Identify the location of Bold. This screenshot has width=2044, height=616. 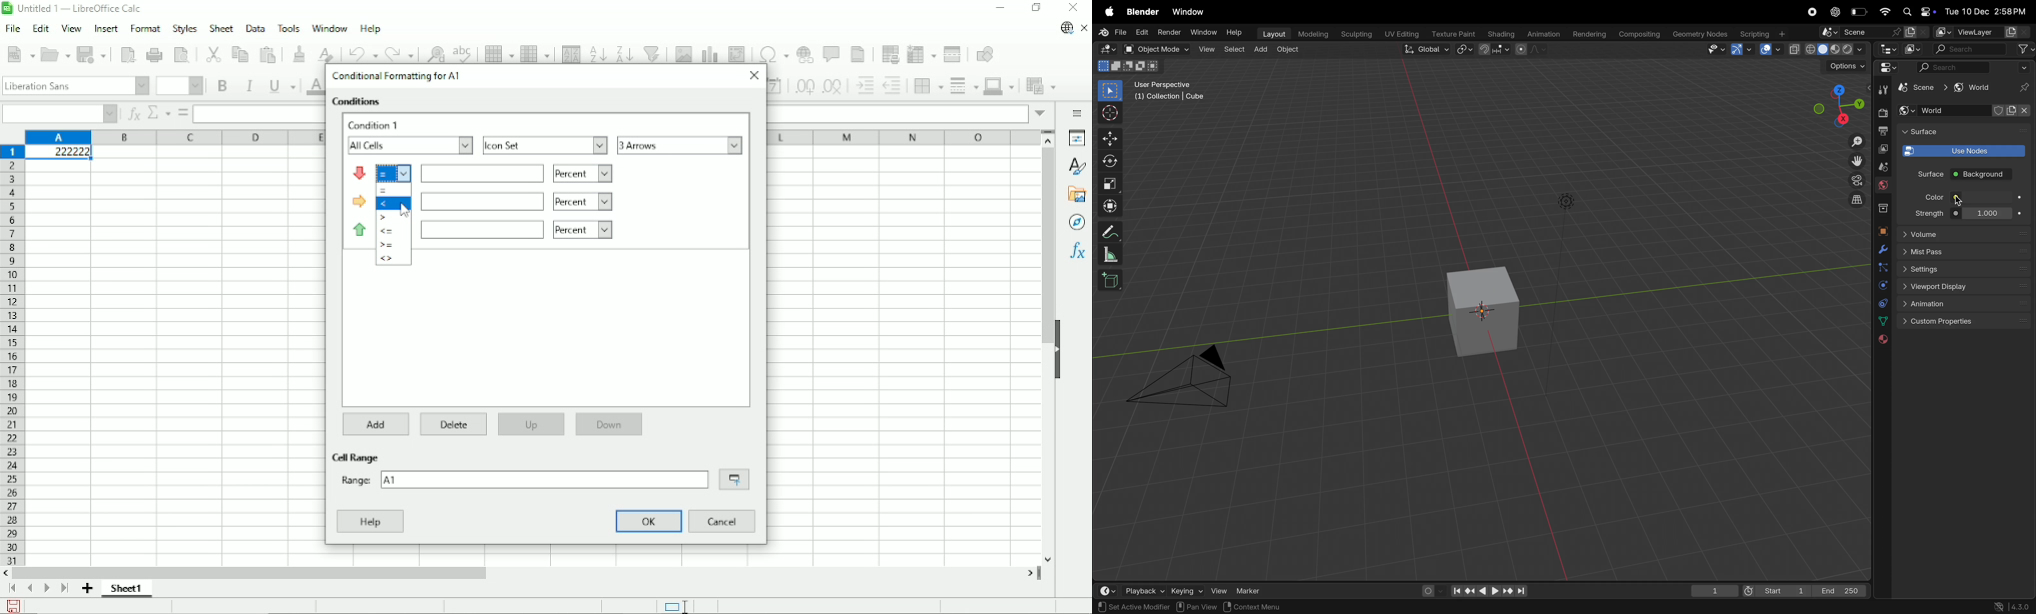
(221, 85).